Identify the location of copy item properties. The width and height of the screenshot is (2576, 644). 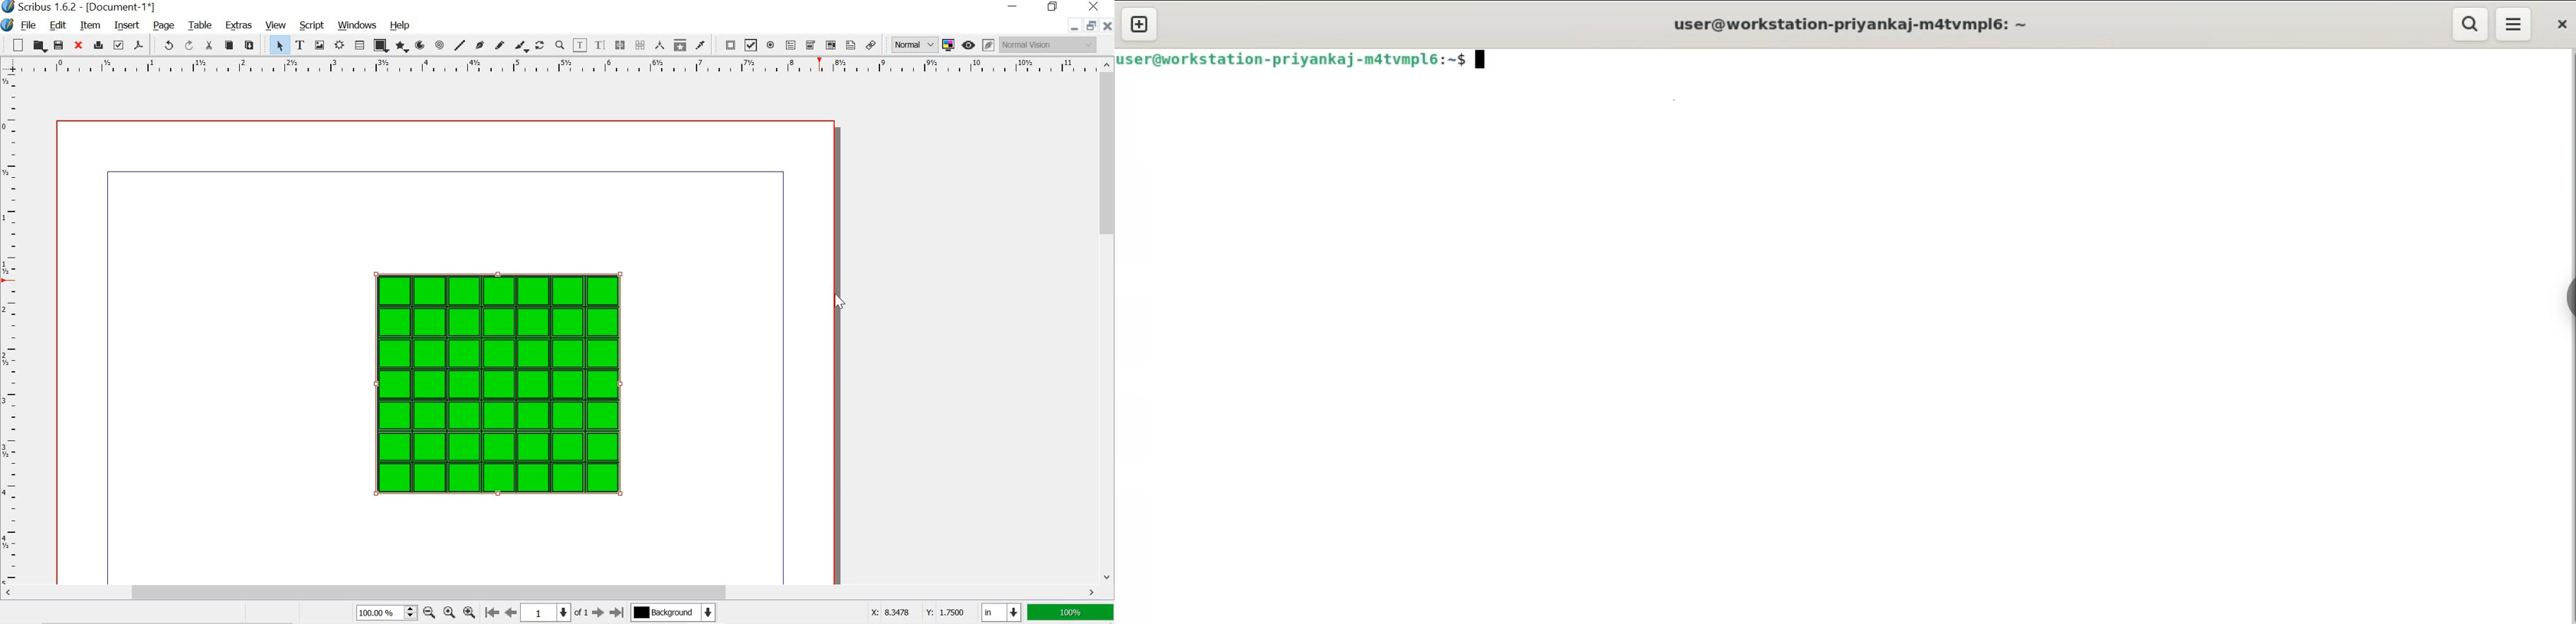
(679, 44).